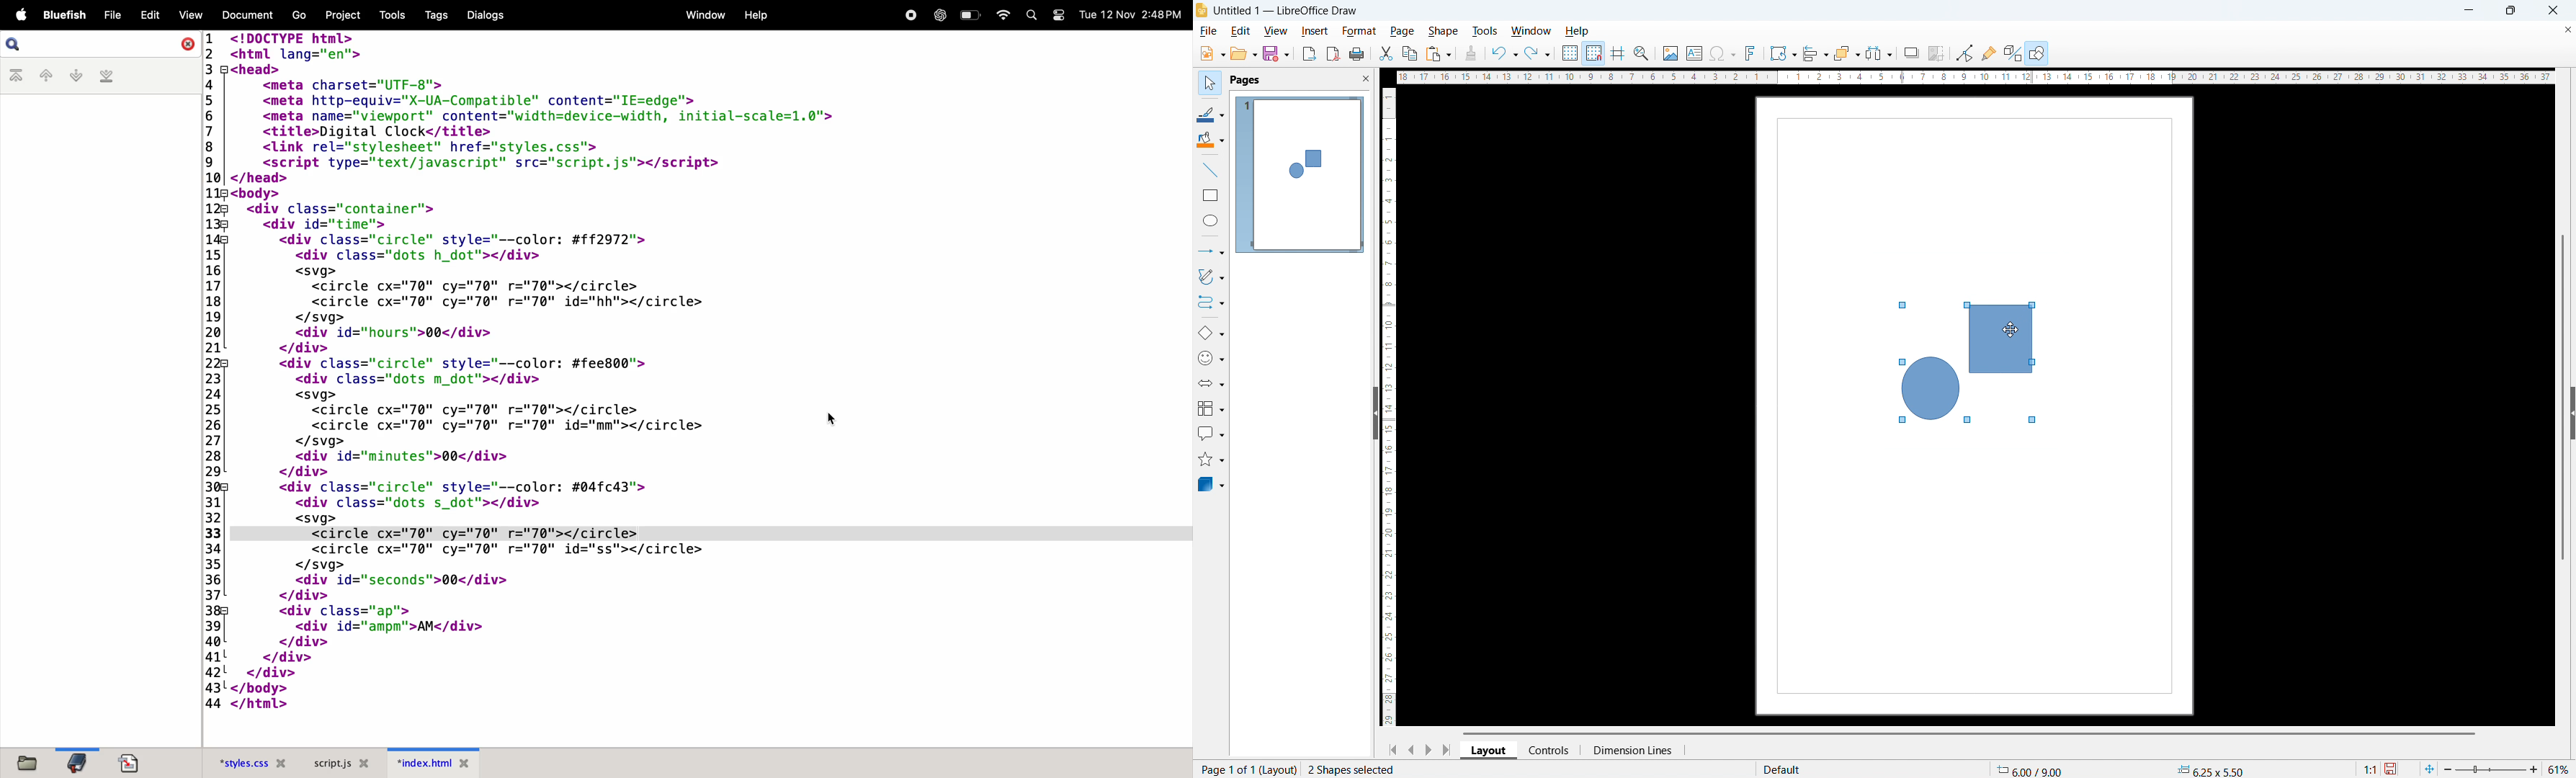 The image size is (2576, 784). Describe the element at coordinates (1310, 55) in the screenshot. I see `export` at that location.